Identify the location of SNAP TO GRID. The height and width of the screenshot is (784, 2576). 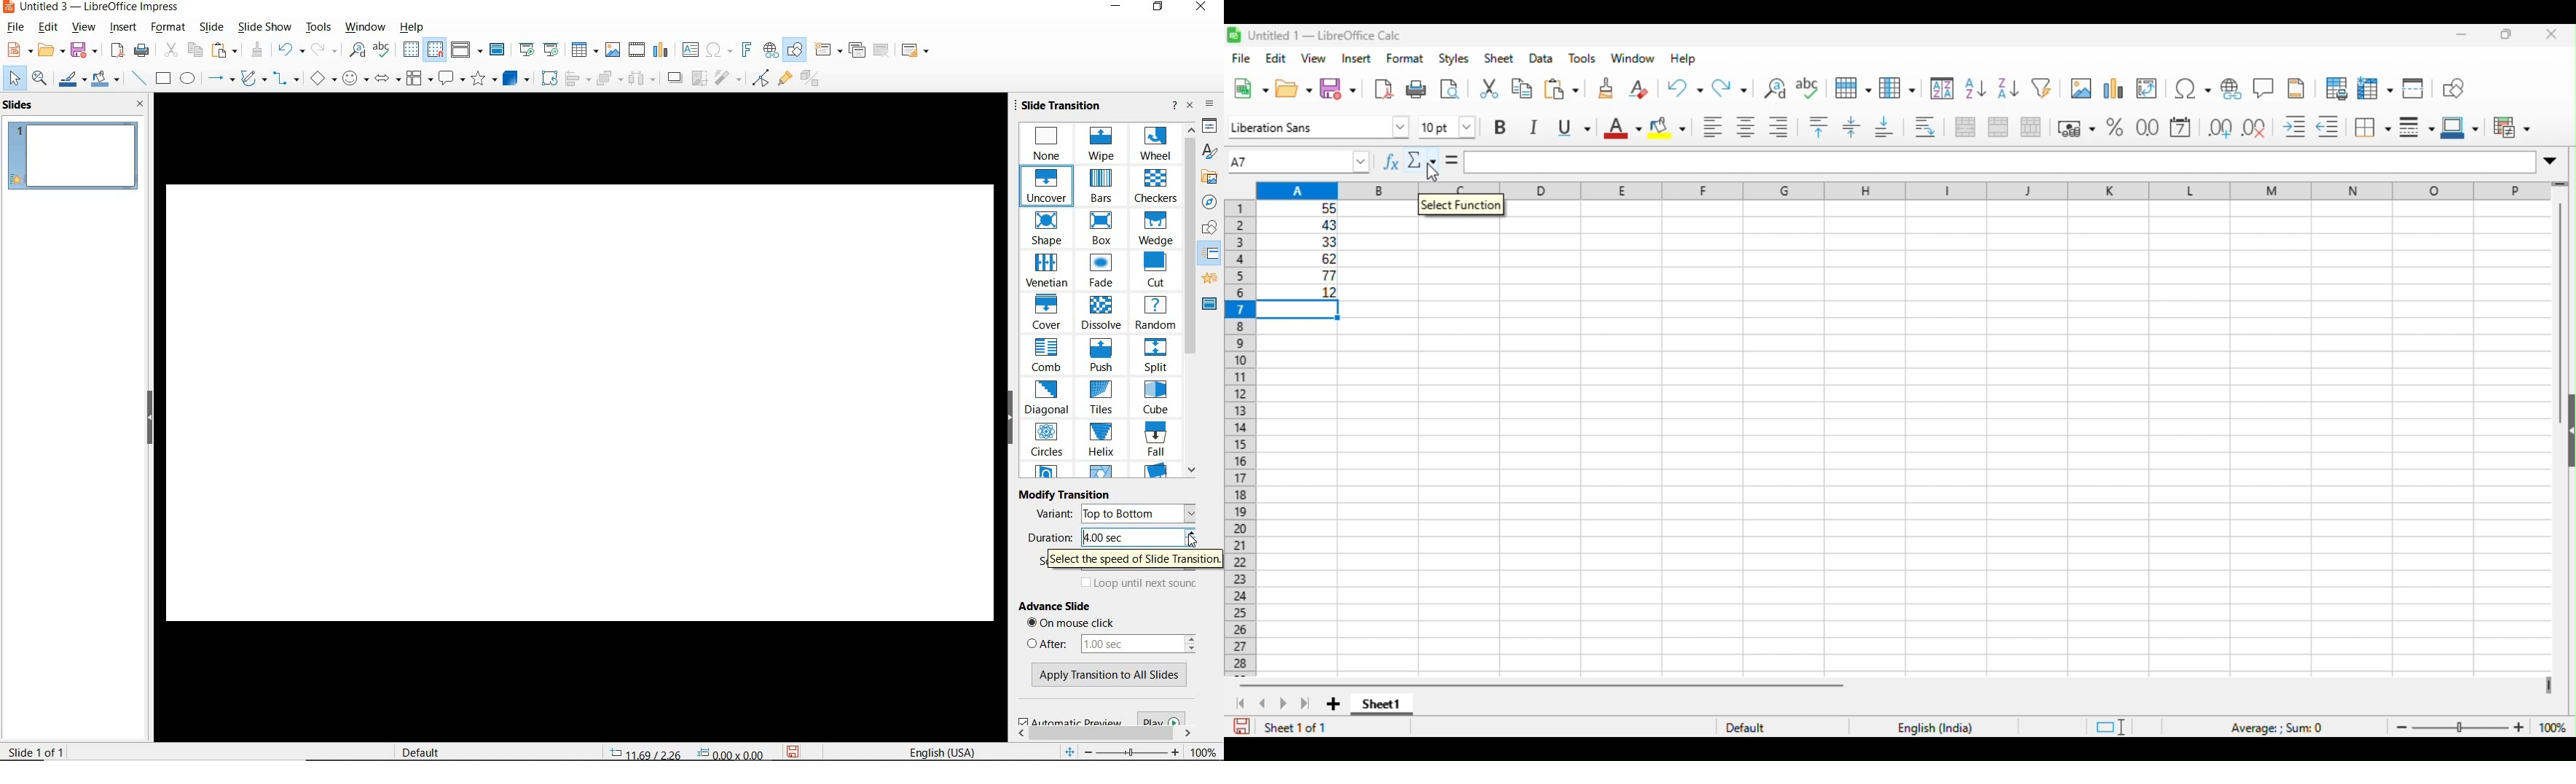
(436, 49).